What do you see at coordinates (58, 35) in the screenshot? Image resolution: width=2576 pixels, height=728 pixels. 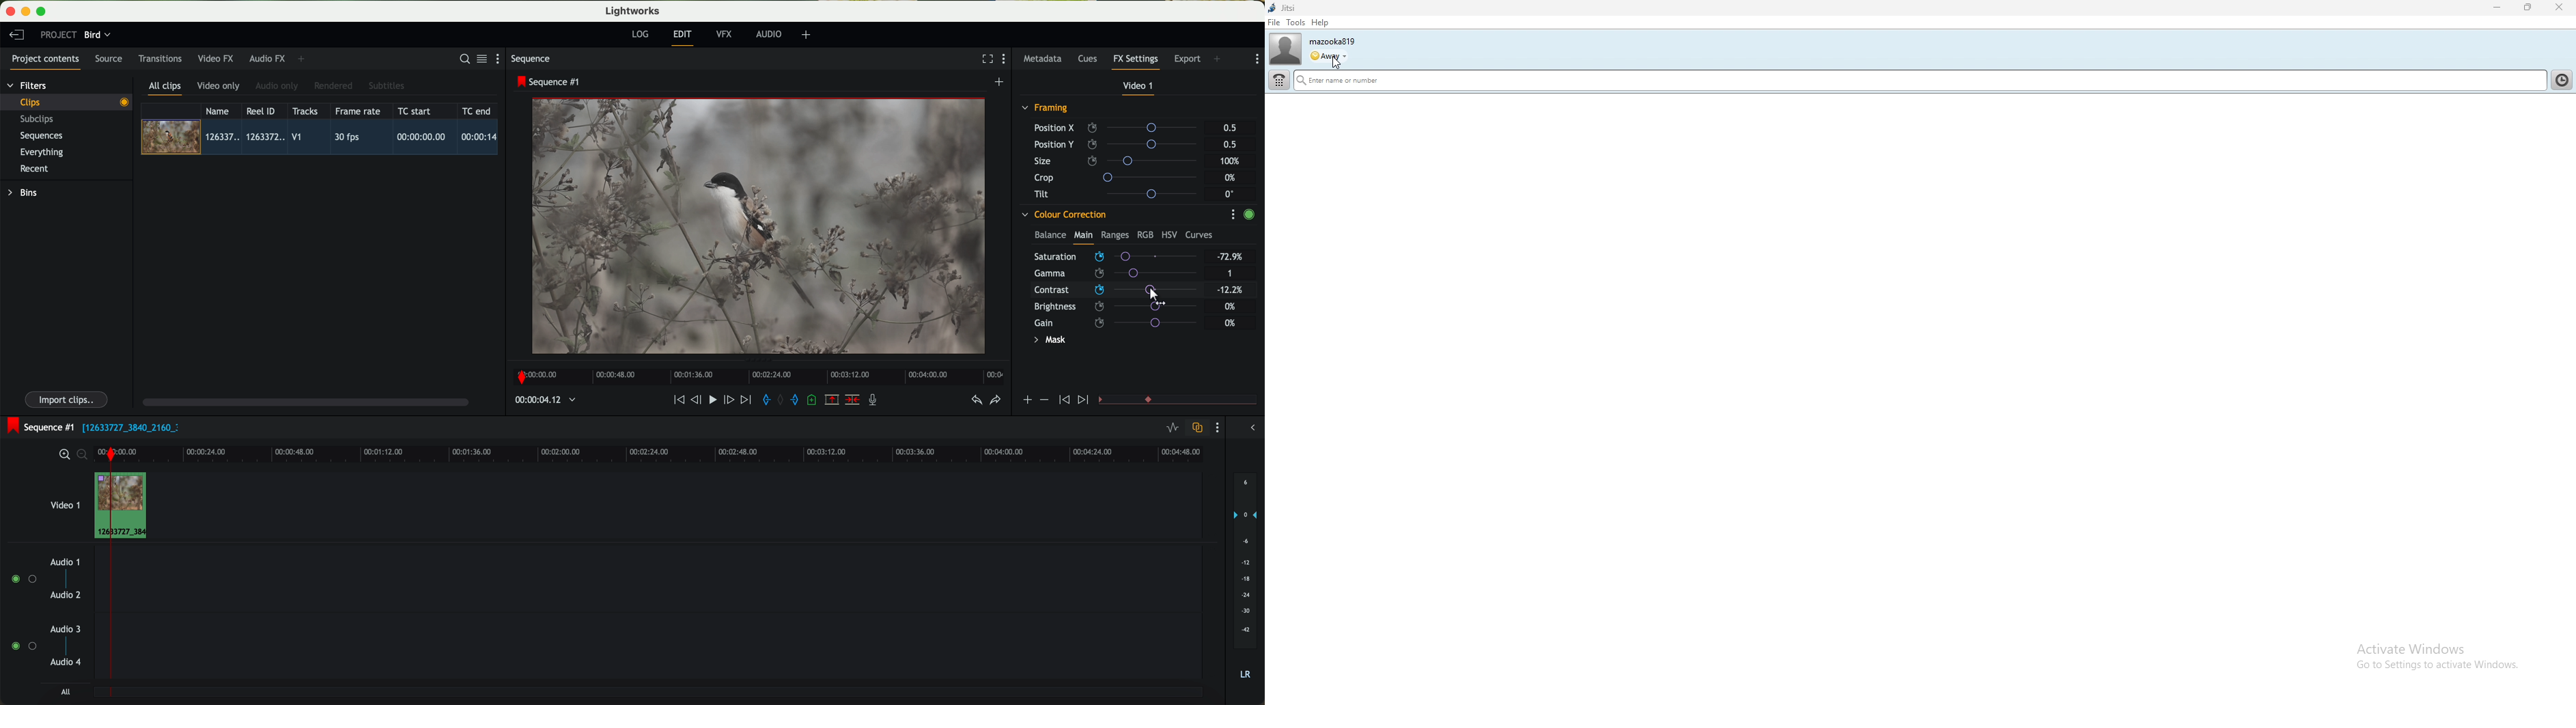 I see `project` at bounding box center [58, 35].